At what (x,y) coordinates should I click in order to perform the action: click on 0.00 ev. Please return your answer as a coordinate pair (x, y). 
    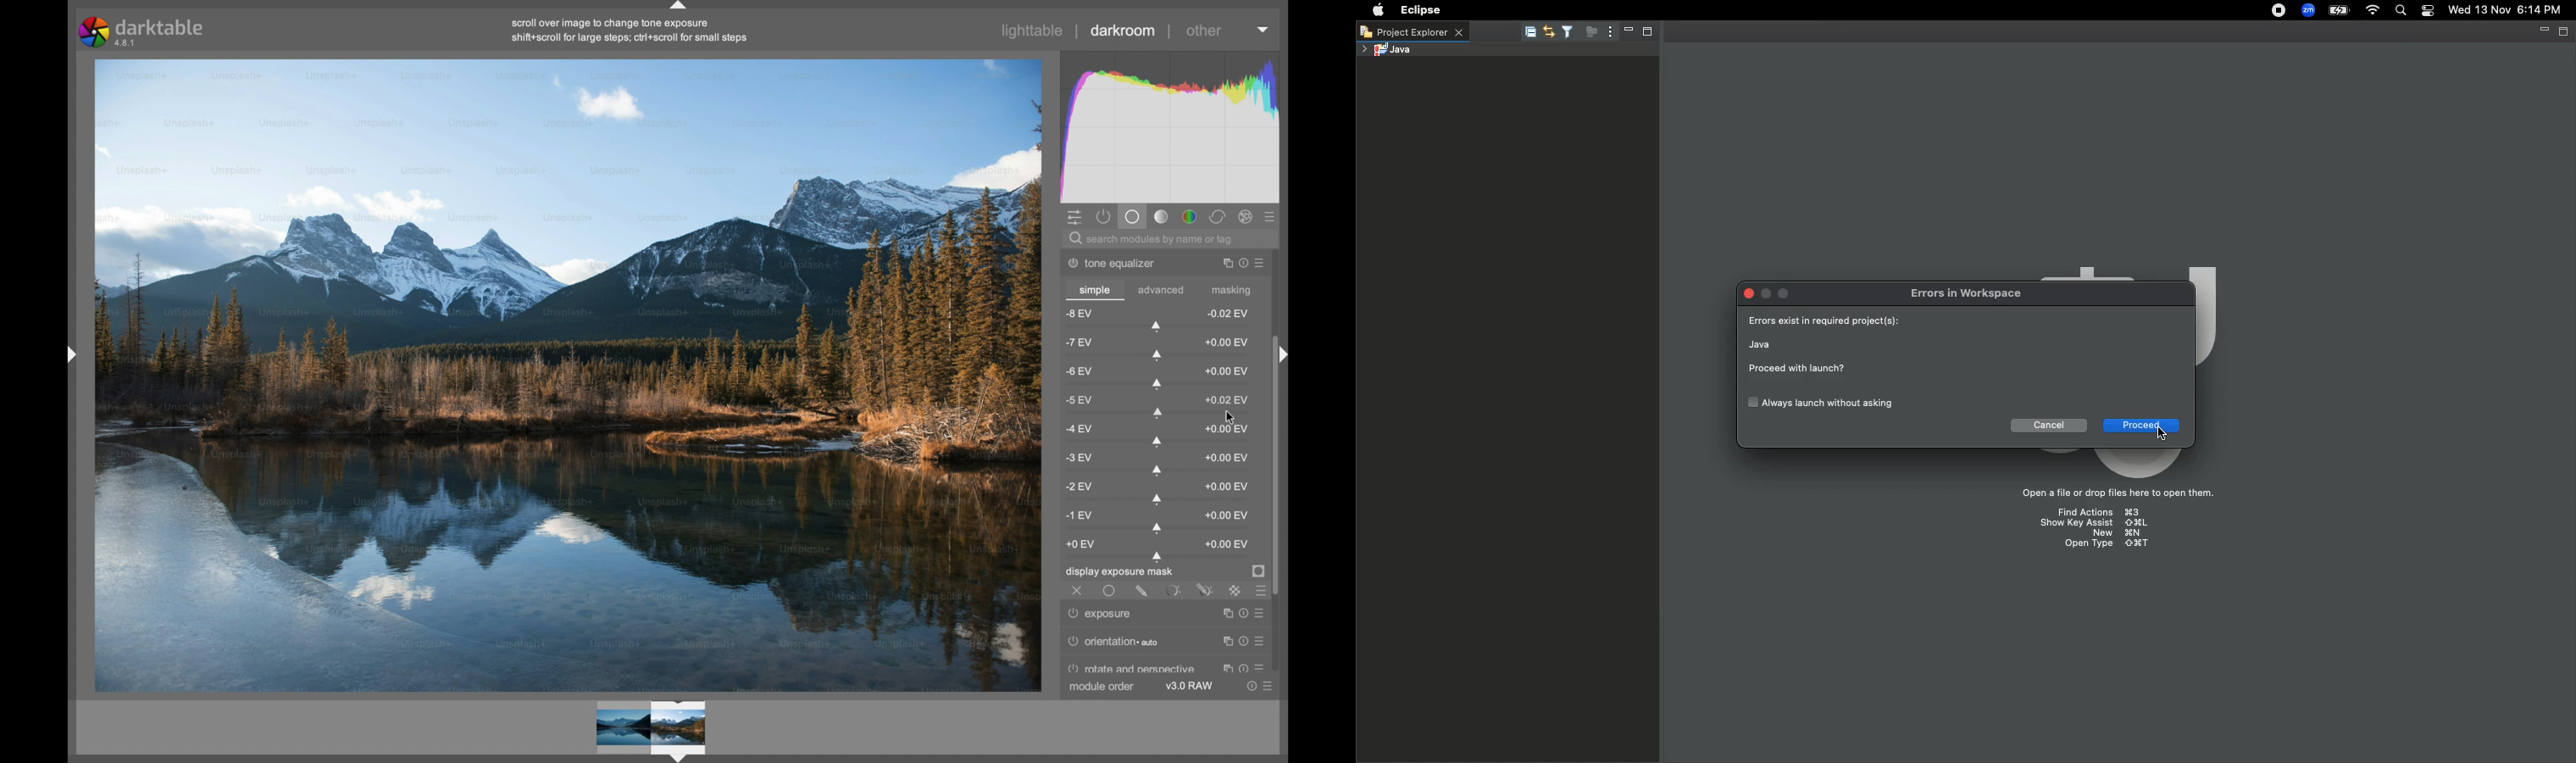
    Looking at the image, I should click on (1226, 515).